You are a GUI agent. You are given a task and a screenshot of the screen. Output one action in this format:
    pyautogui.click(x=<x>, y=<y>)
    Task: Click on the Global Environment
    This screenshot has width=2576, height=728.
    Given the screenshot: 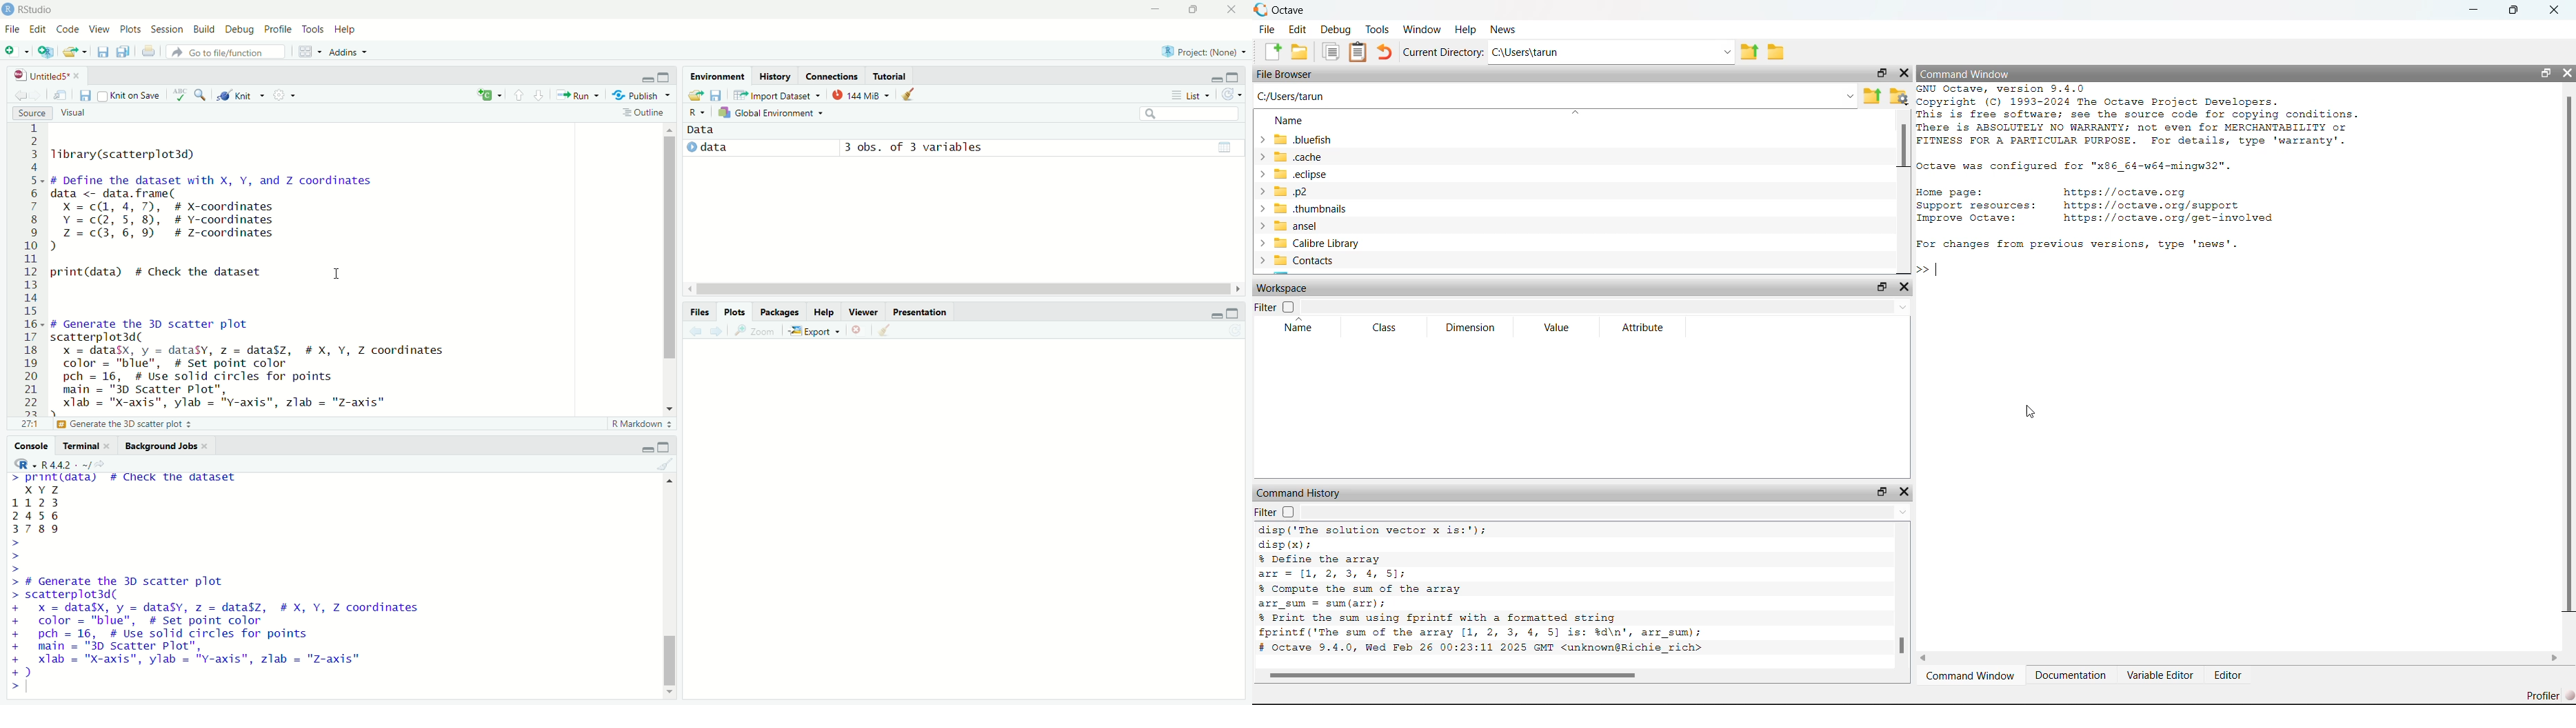 What is the action you would take?
    pyautogui.click(x=774, y=113)
    